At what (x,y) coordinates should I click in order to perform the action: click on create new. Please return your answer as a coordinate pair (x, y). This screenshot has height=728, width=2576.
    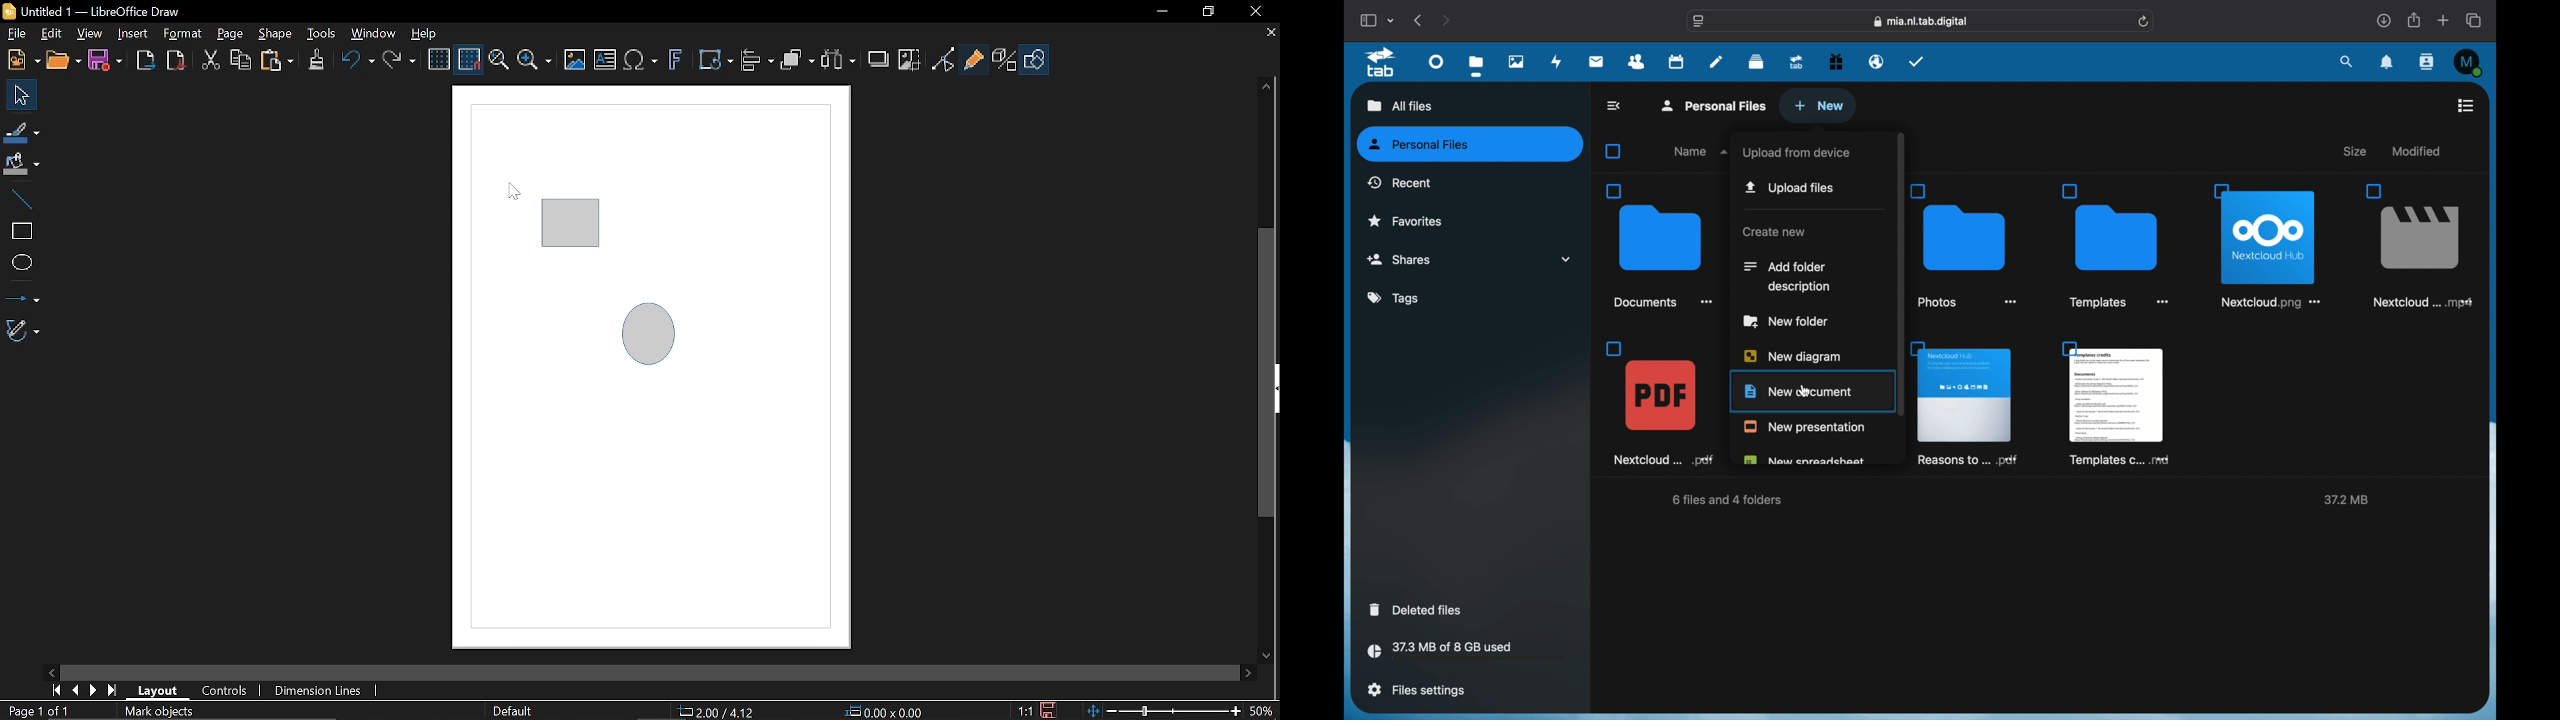
    Looking at the image, I should click on (1773, 233).